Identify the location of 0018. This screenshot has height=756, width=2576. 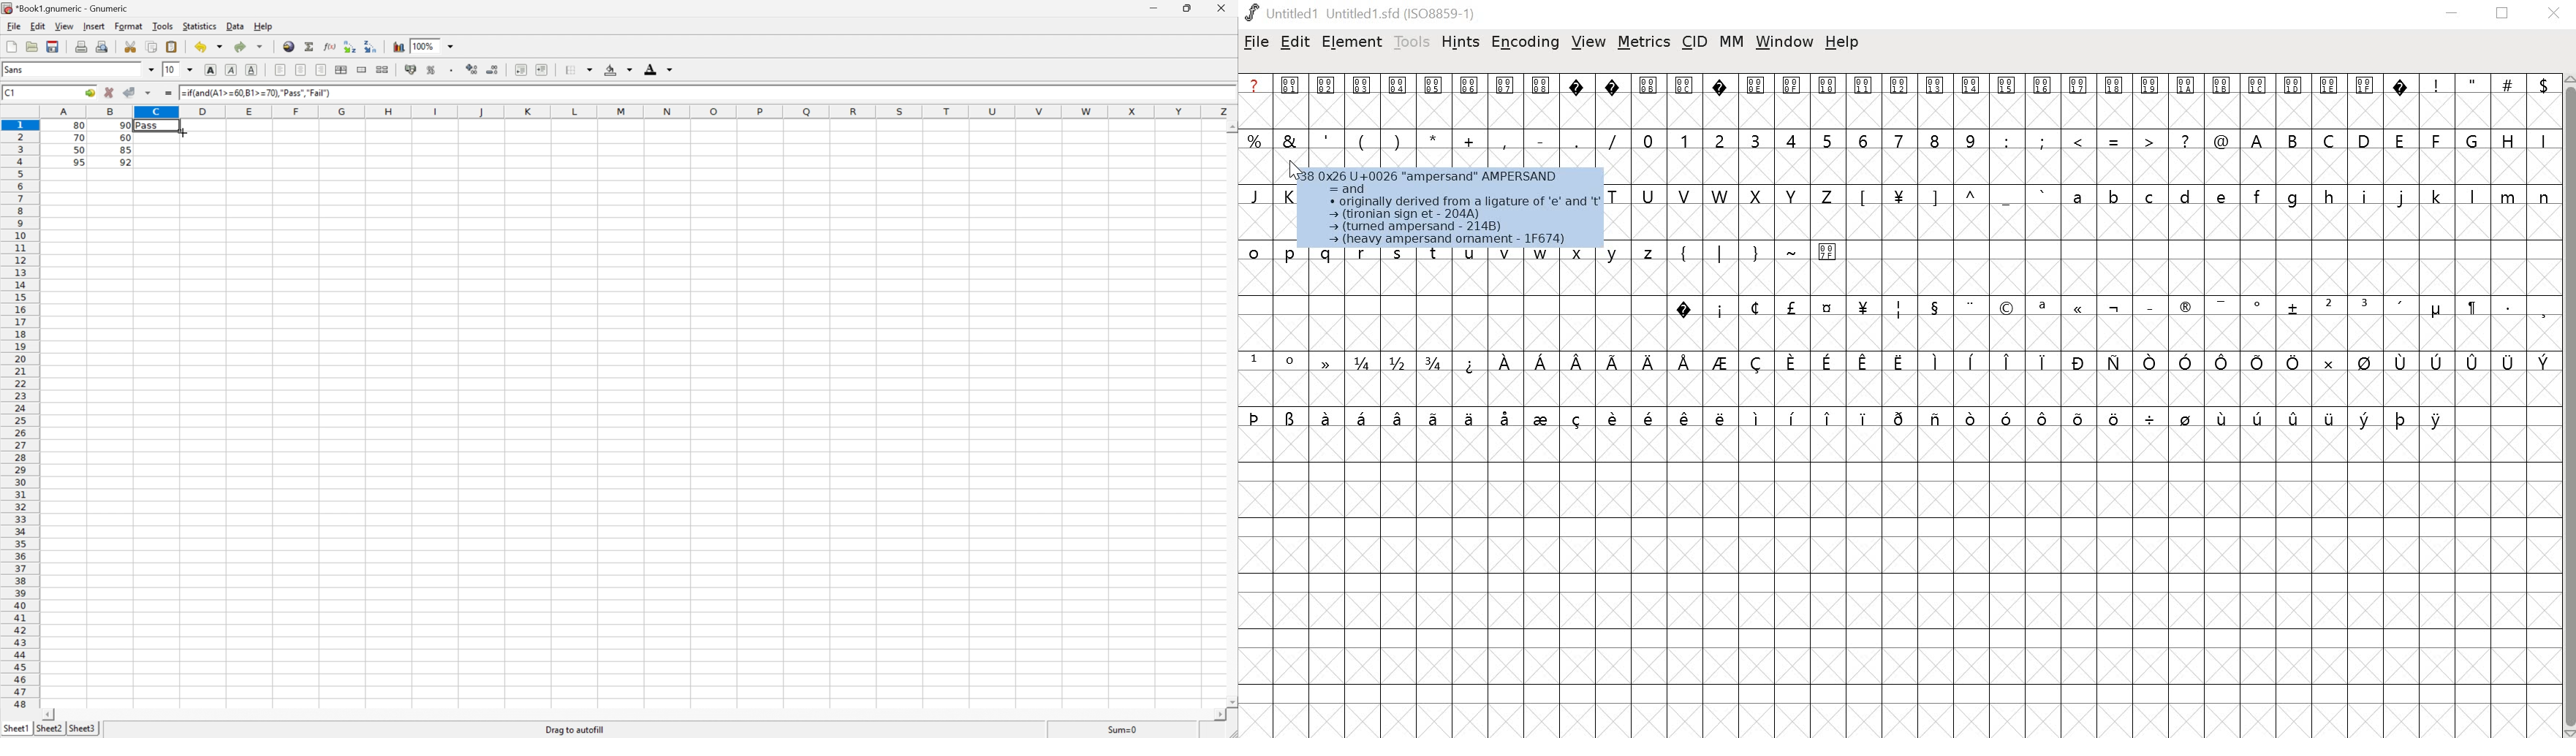
(2115, 102).